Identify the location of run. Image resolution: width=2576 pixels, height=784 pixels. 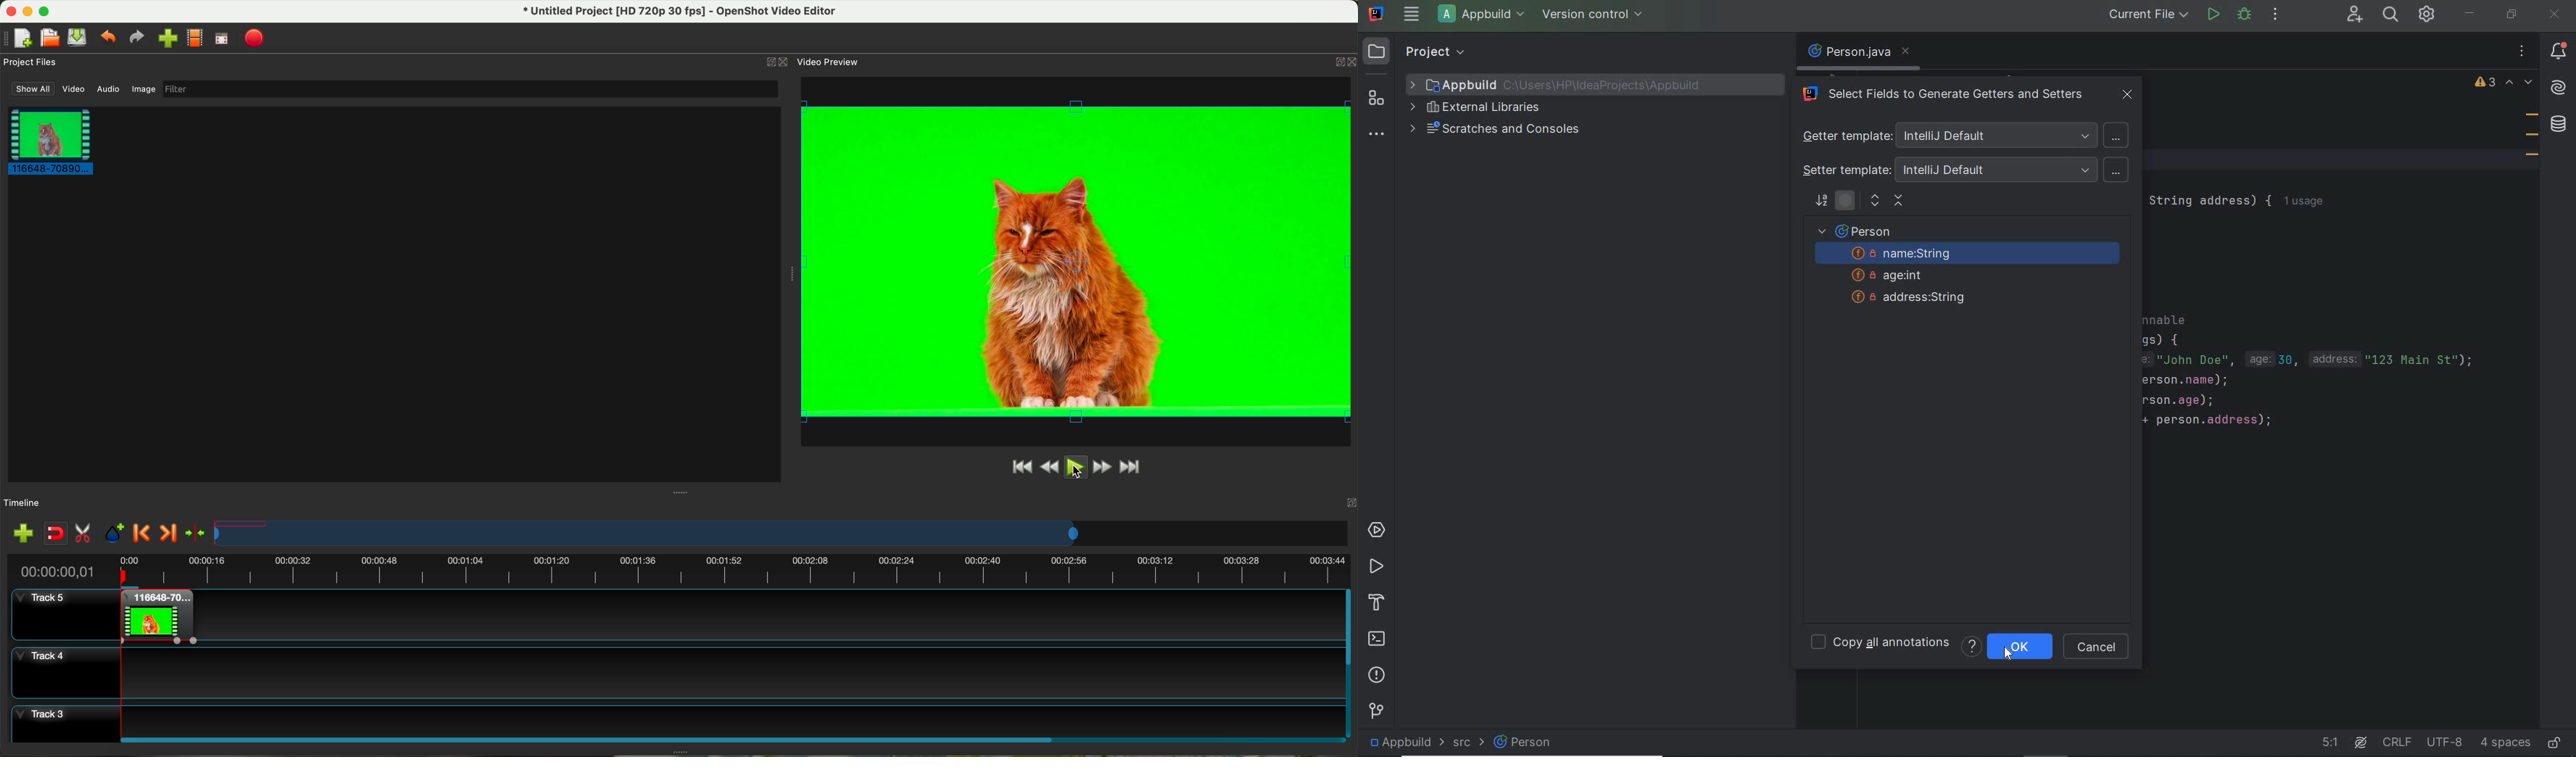
(1375, 565).